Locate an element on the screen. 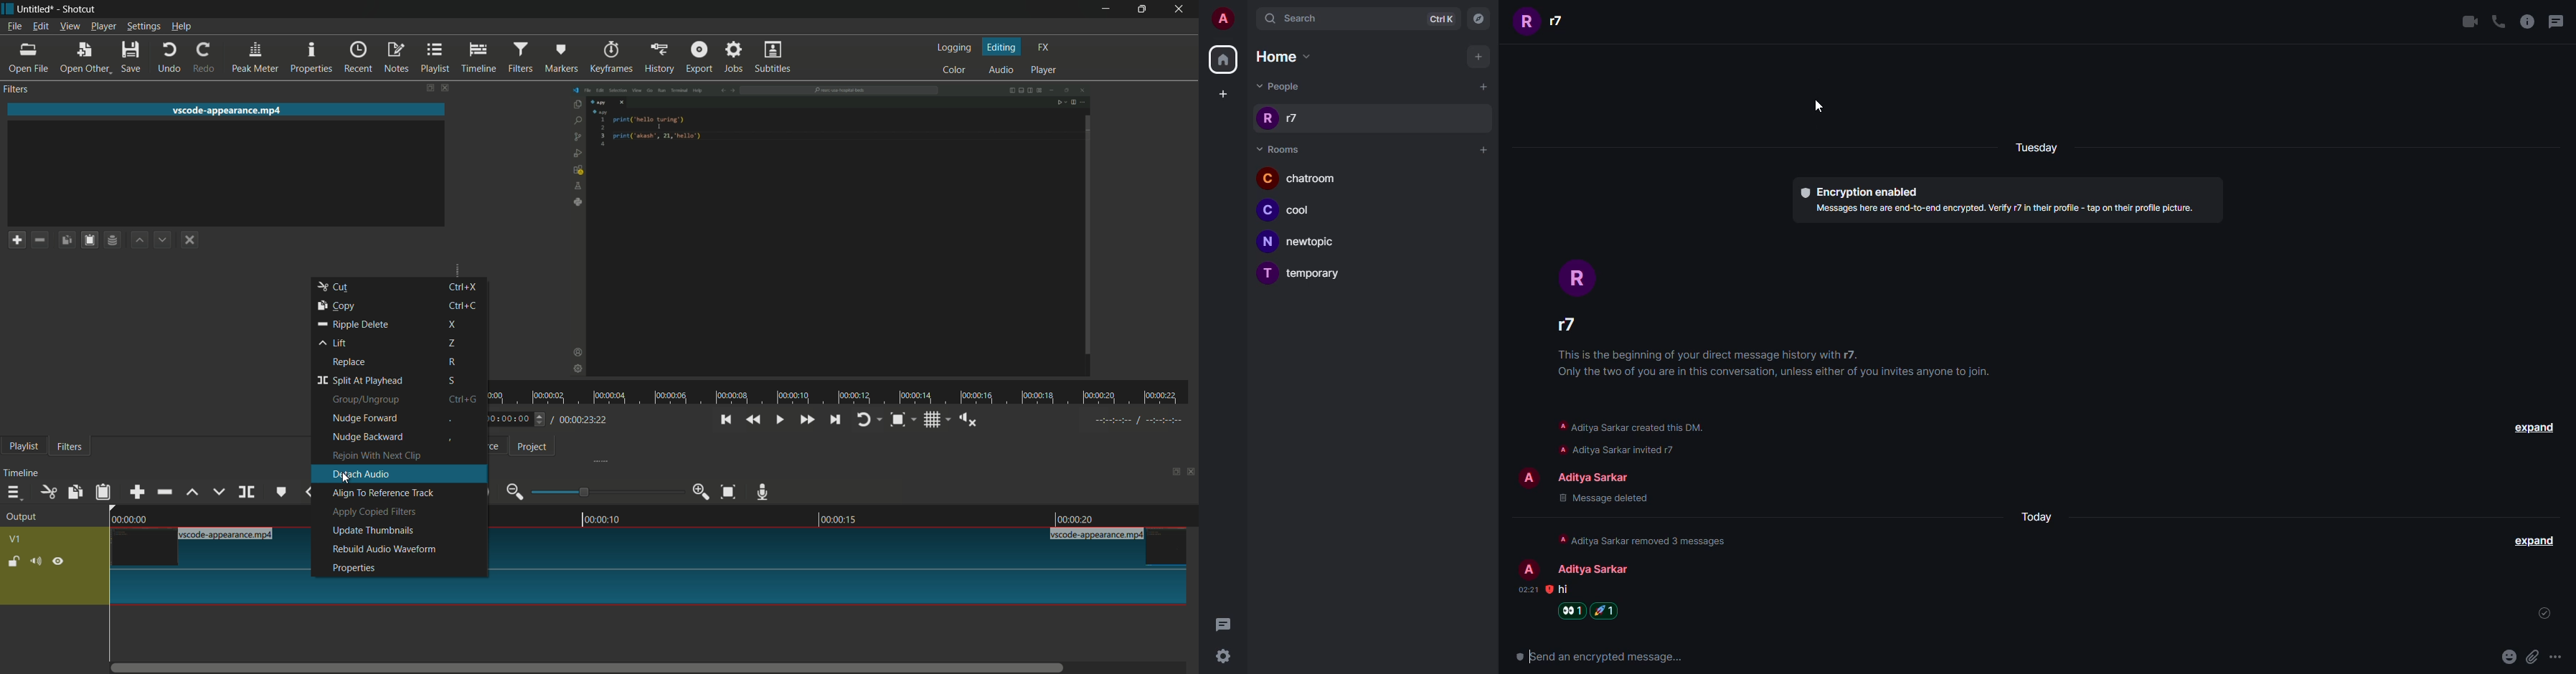 This screenshot has height=700, width=2576. recent is located at coordinates (359, 57).